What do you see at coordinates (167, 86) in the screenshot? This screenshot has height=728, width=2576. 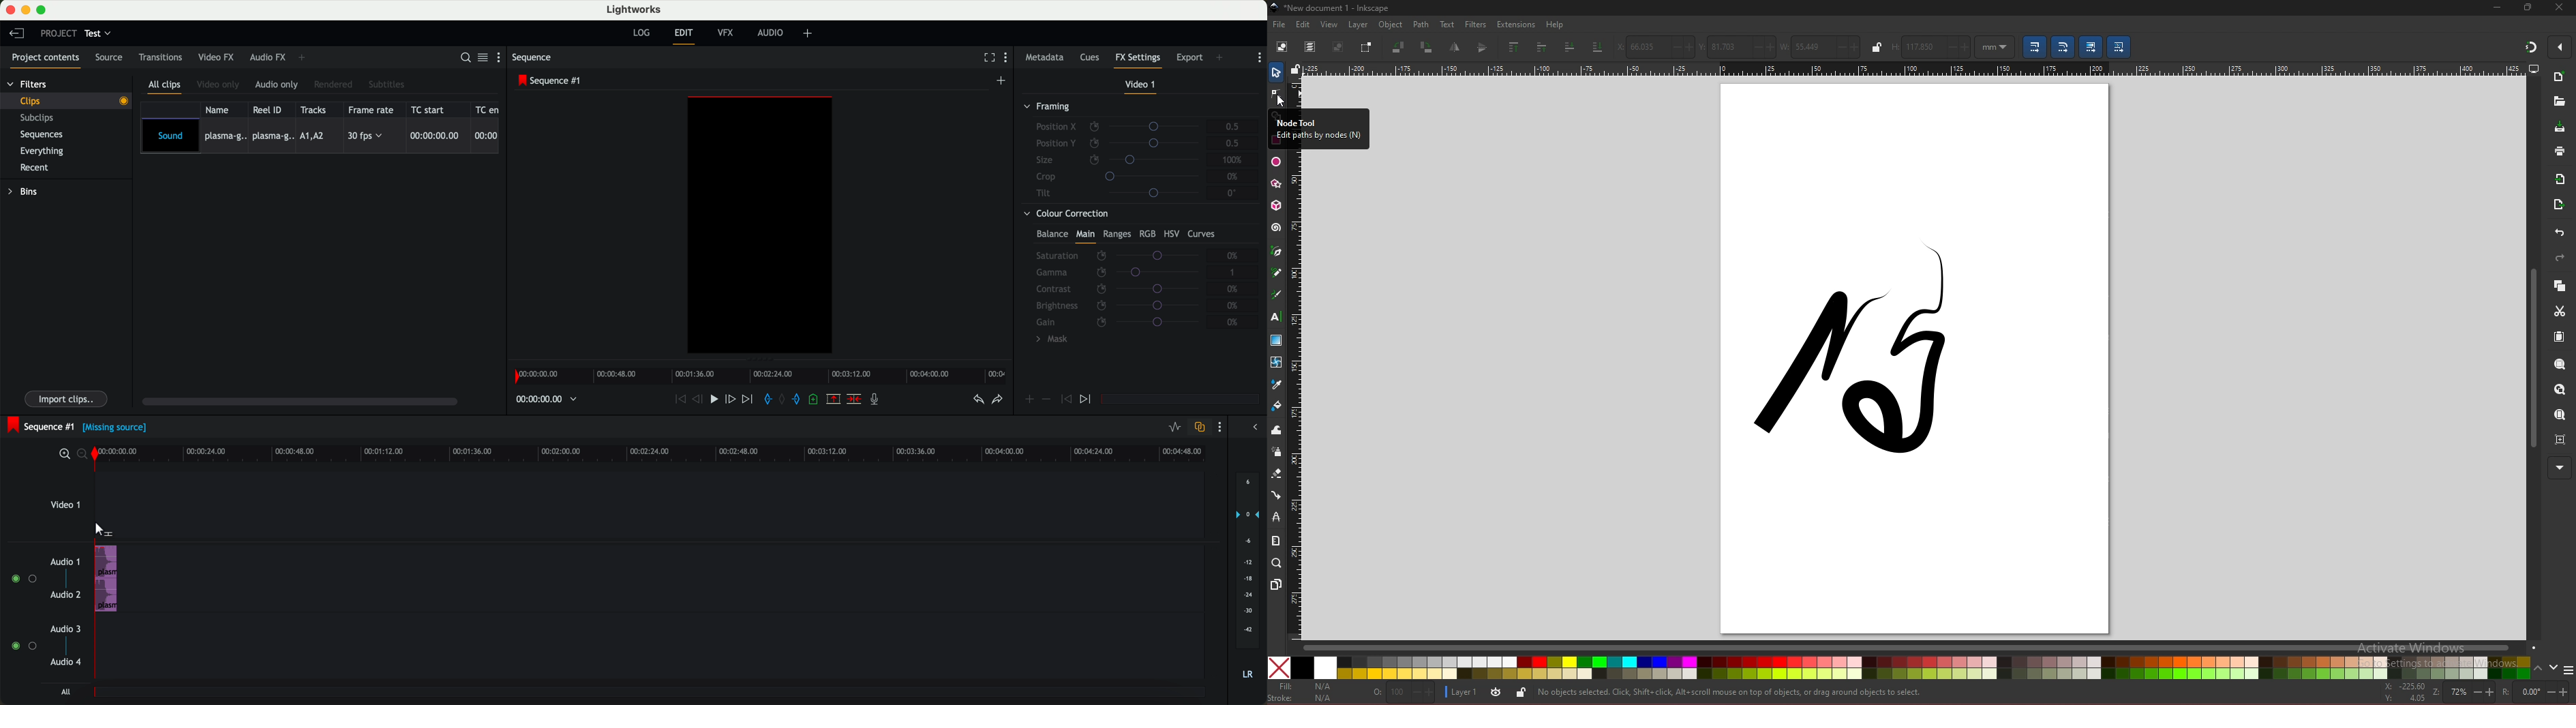 I see `all clips` at bounding box center [167, 86].